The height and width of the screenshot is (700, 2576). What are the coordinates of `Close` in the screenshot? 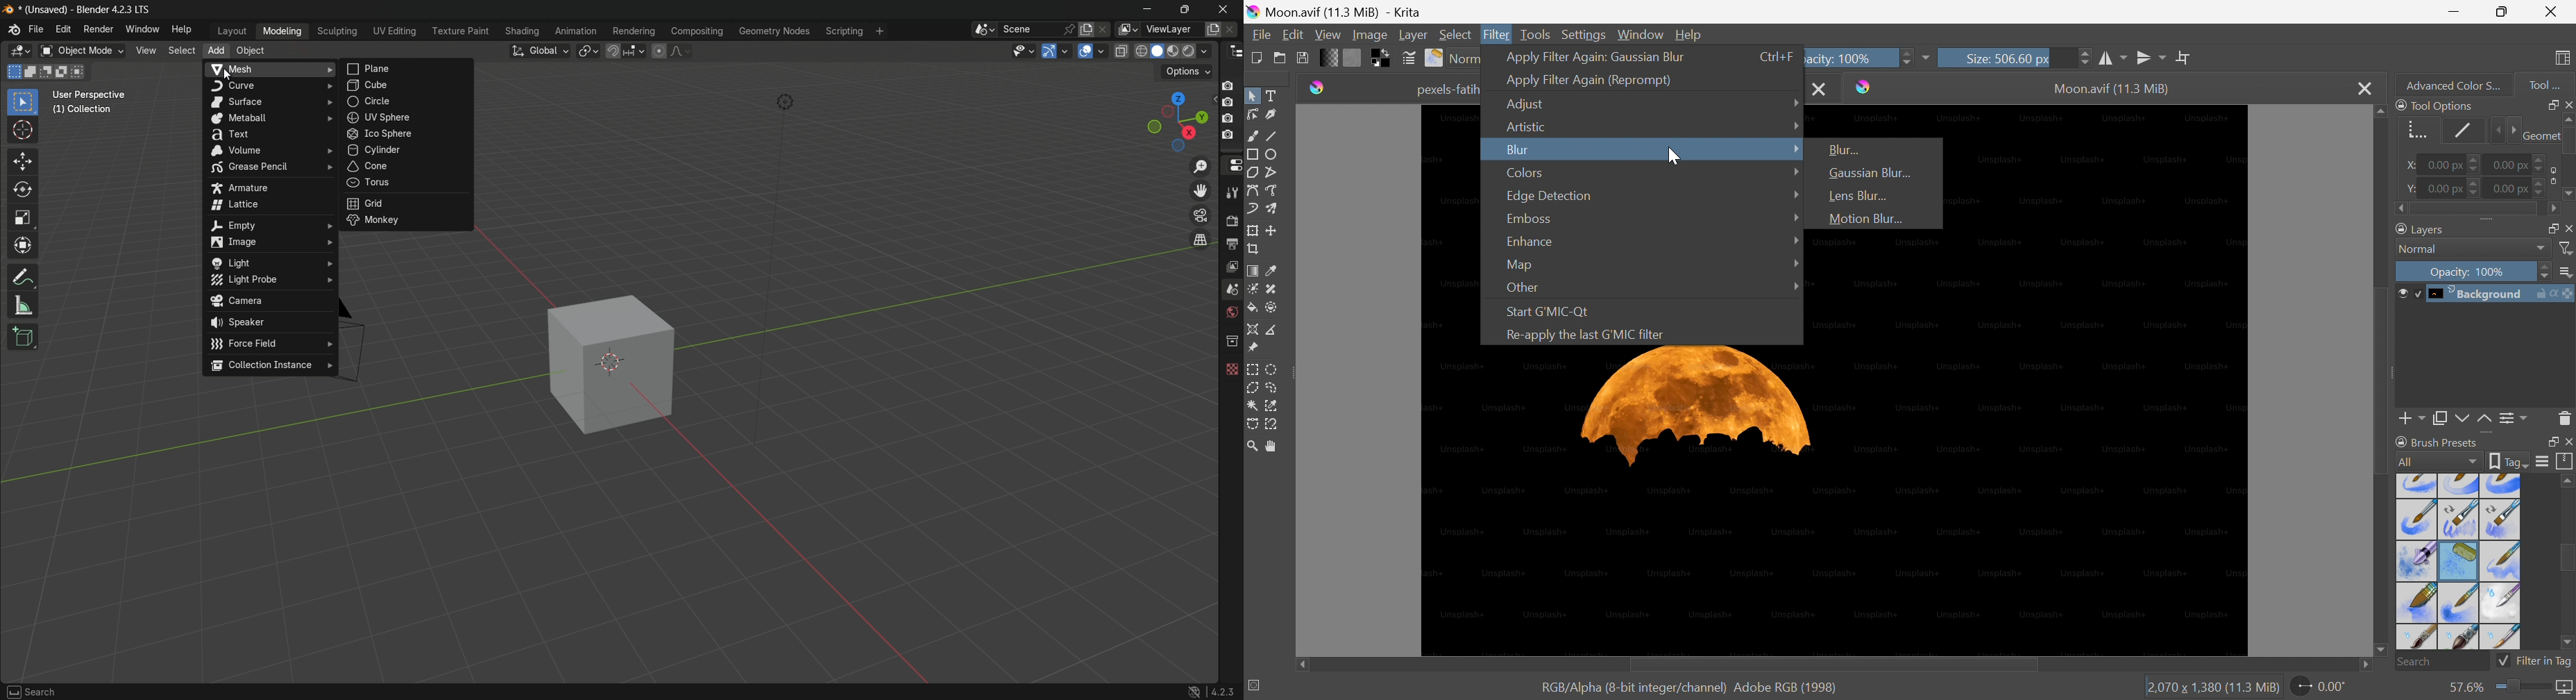 It's located at (2364, 87).